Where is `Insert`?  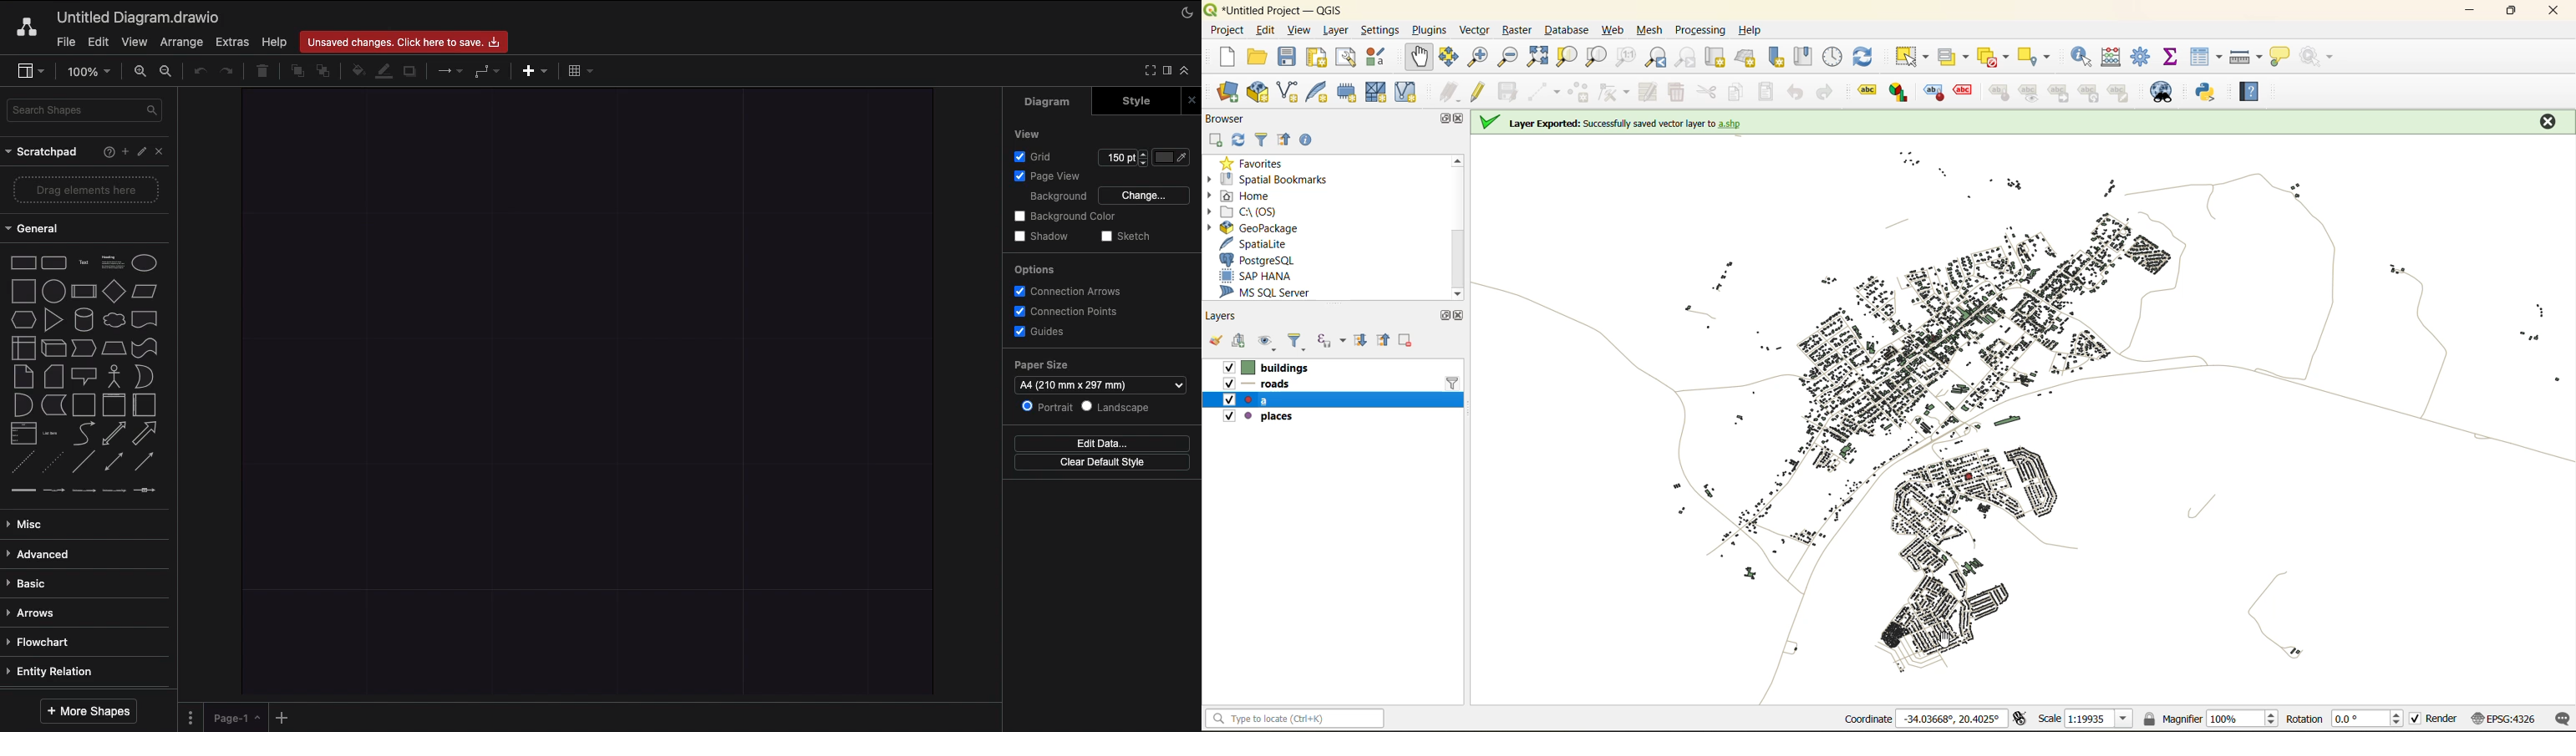 Insert is located at coordinates (535, 72).